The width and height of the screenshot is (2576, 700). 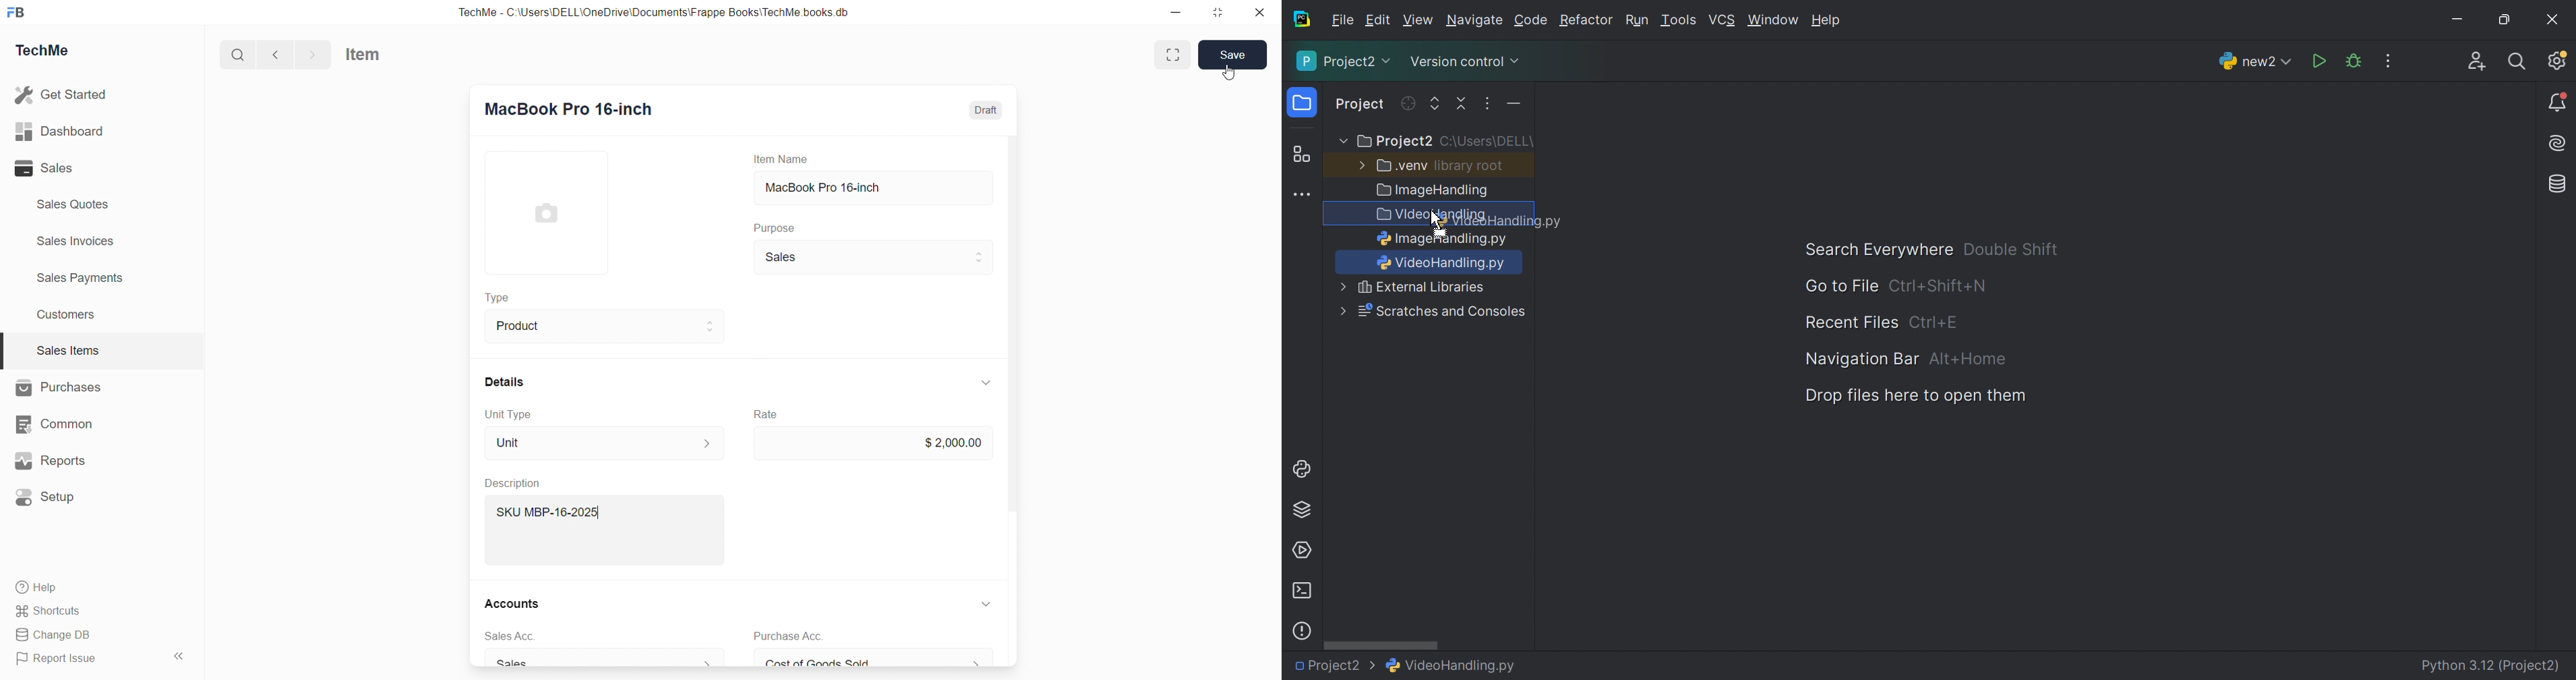 What do you see at coordinates (1381, 644) in the screenshot?
I see `Scroll bar` at bounding box center [1381, 644].